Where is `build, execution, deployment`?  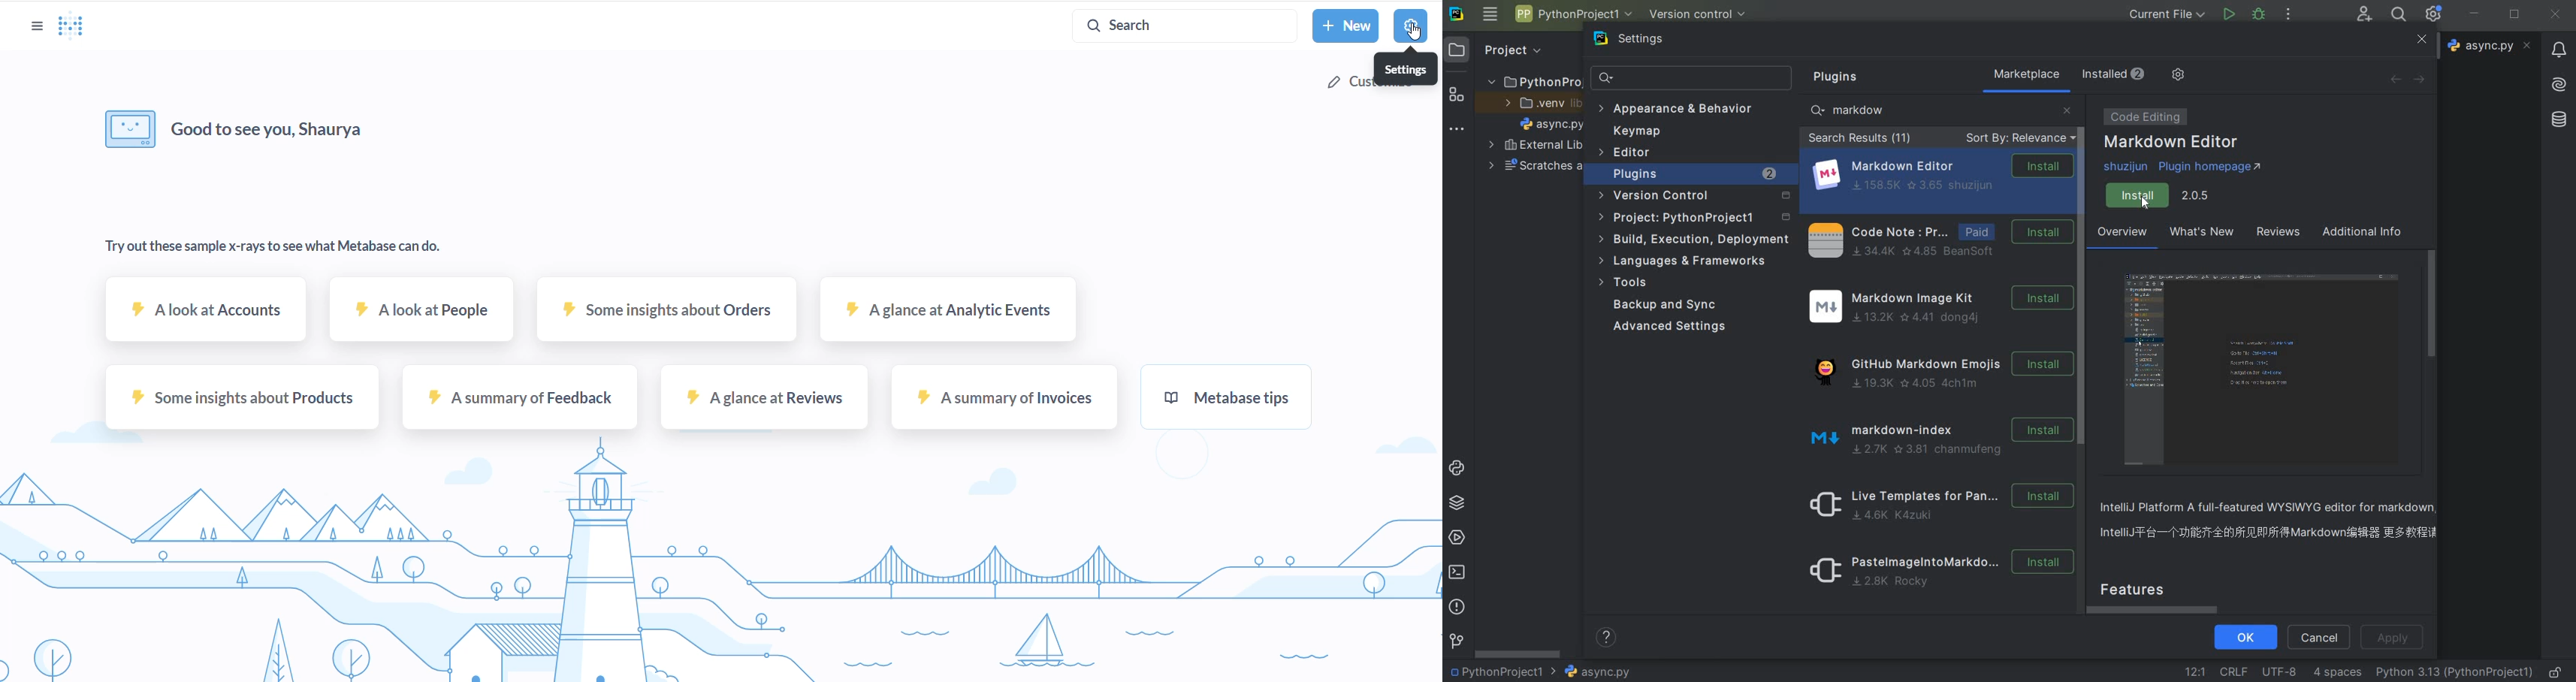
build, execution, deployment is located at coordinates (1695, 240).